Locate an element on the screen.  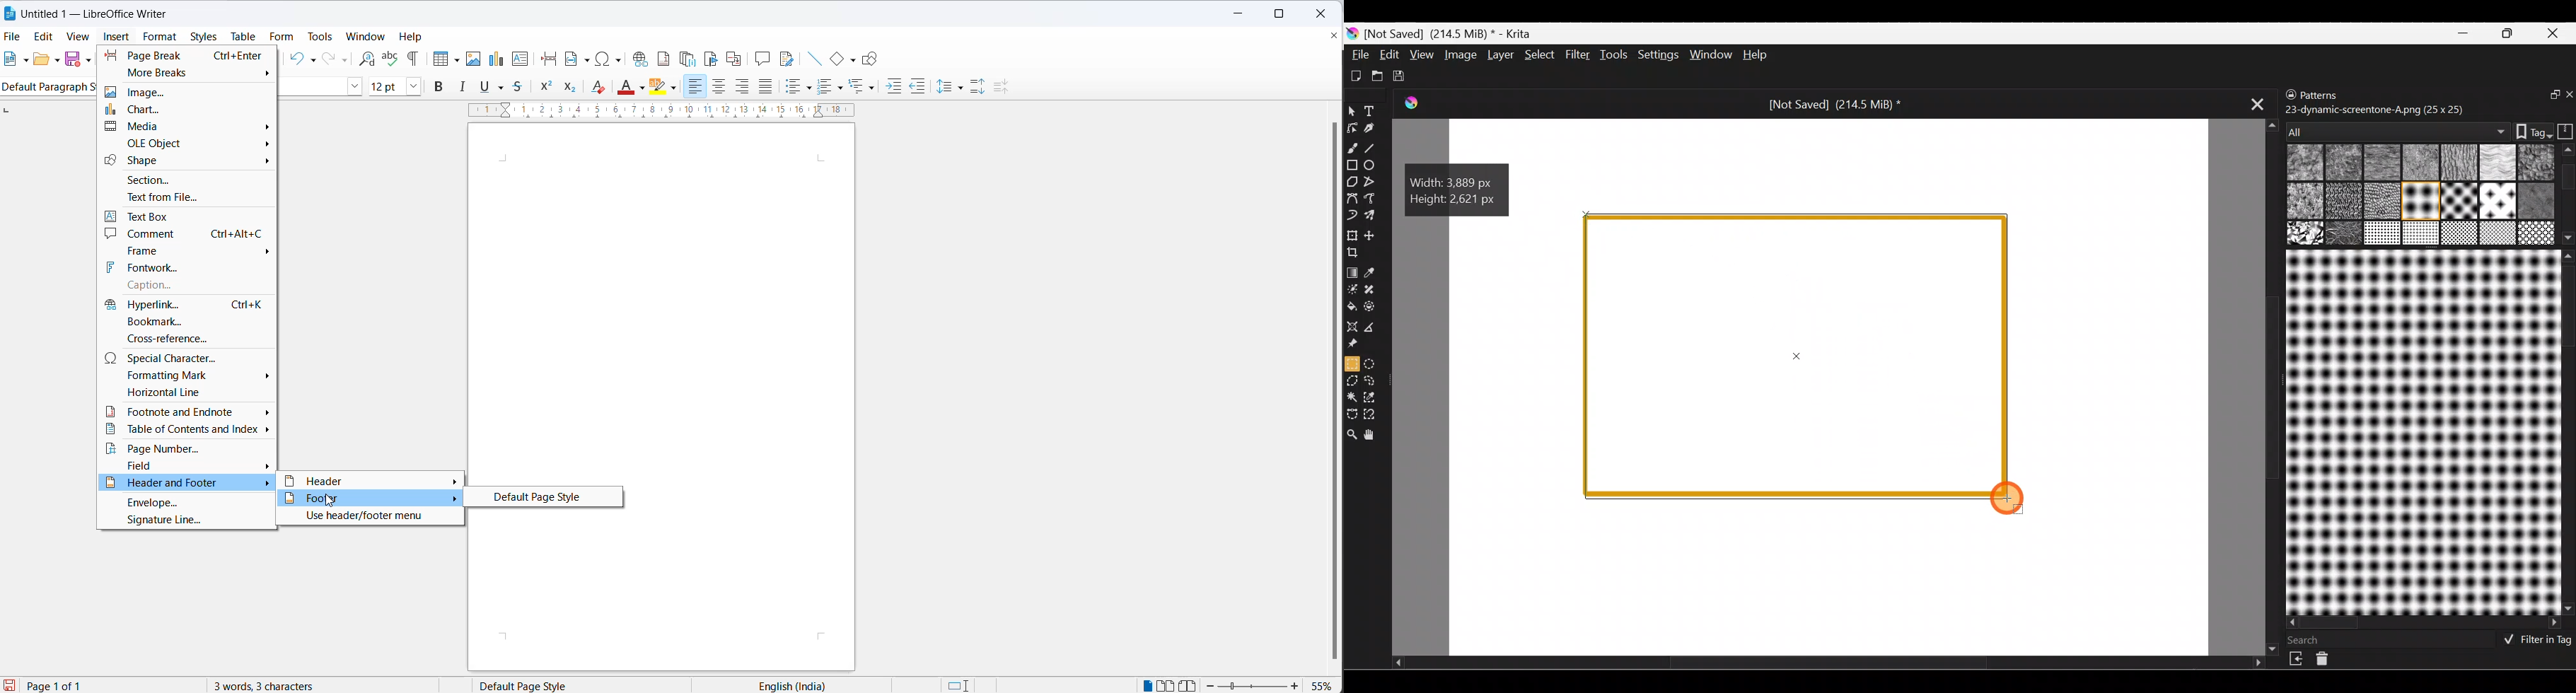
17 texture_melt.png is located at coordinates (2422, 233).